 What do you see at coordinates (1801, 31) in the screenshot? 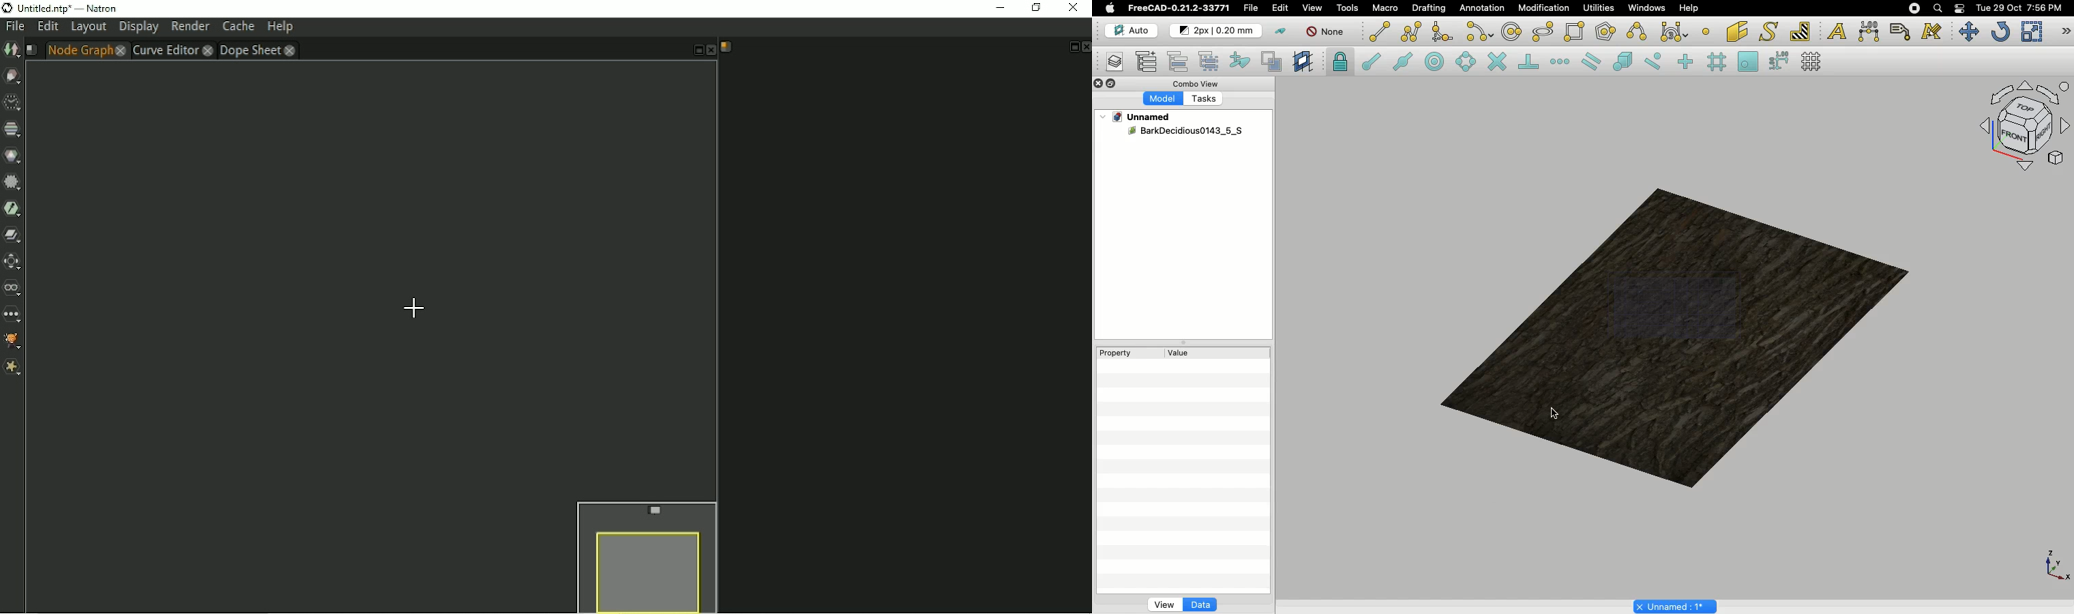
I see `Hatch` at bounding box center [1801, 31].